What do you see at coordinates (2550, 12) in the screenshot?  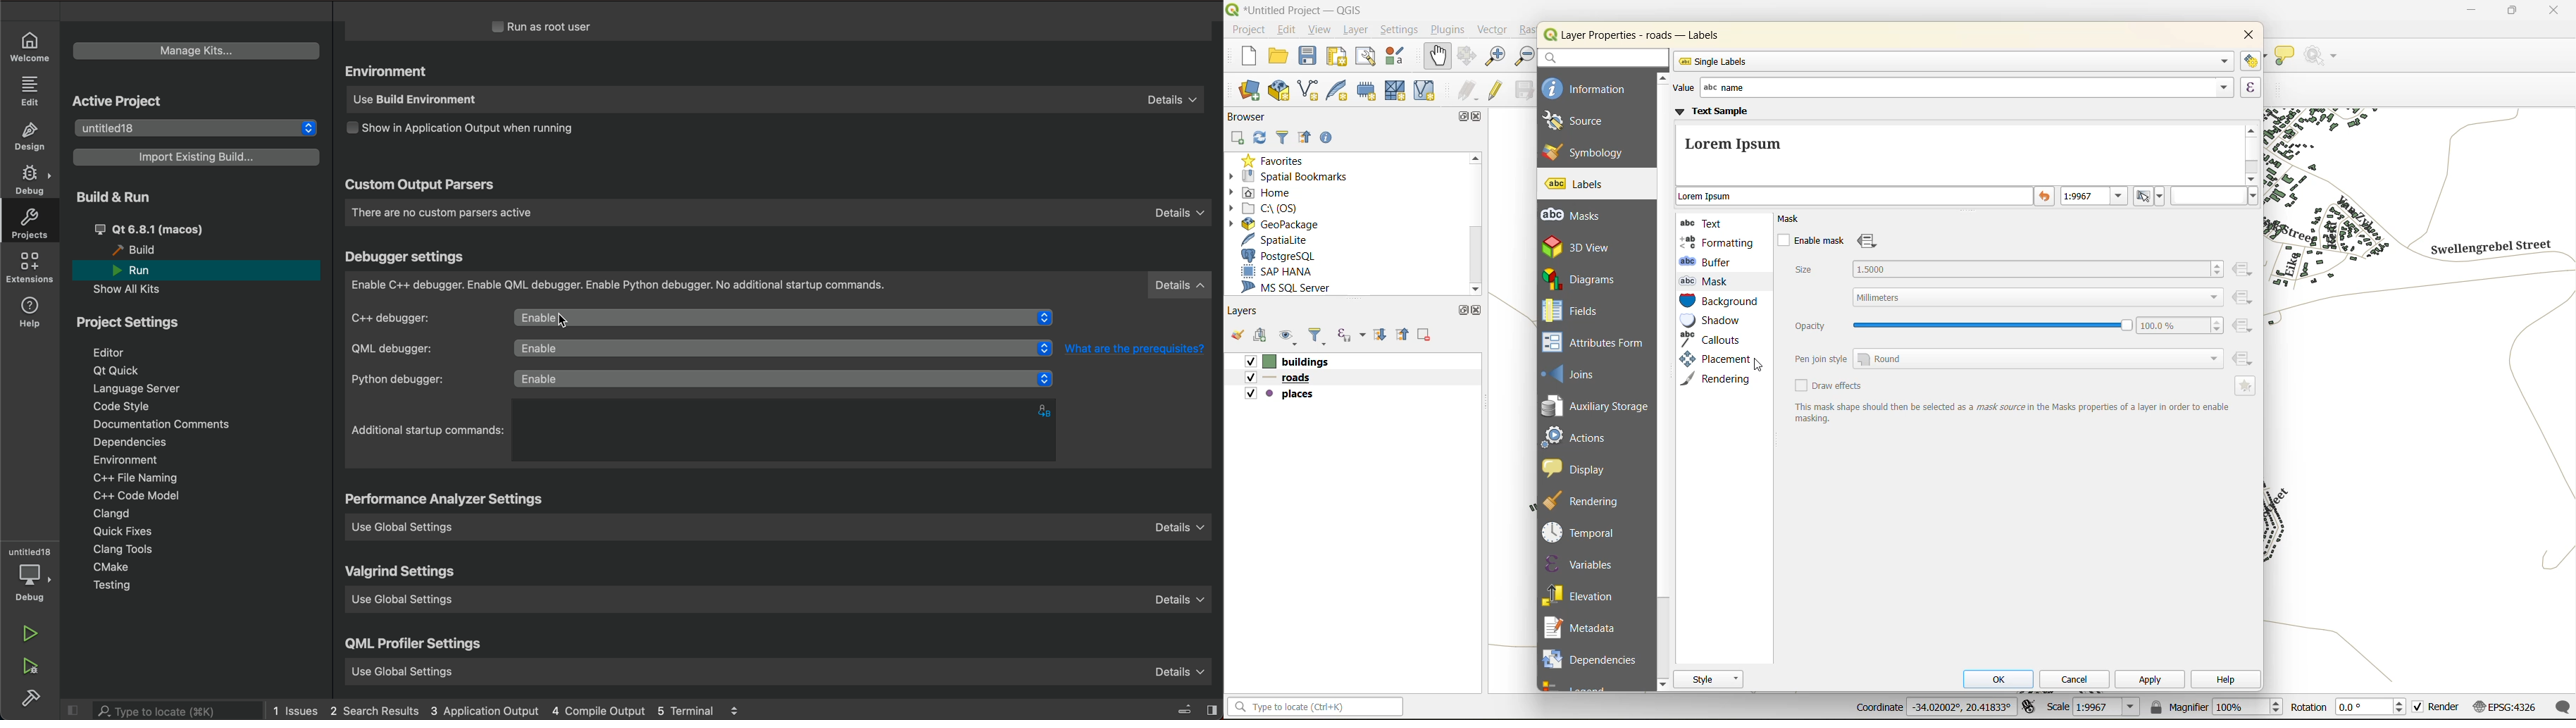 I see `close` at bounding box center [2550, 12].